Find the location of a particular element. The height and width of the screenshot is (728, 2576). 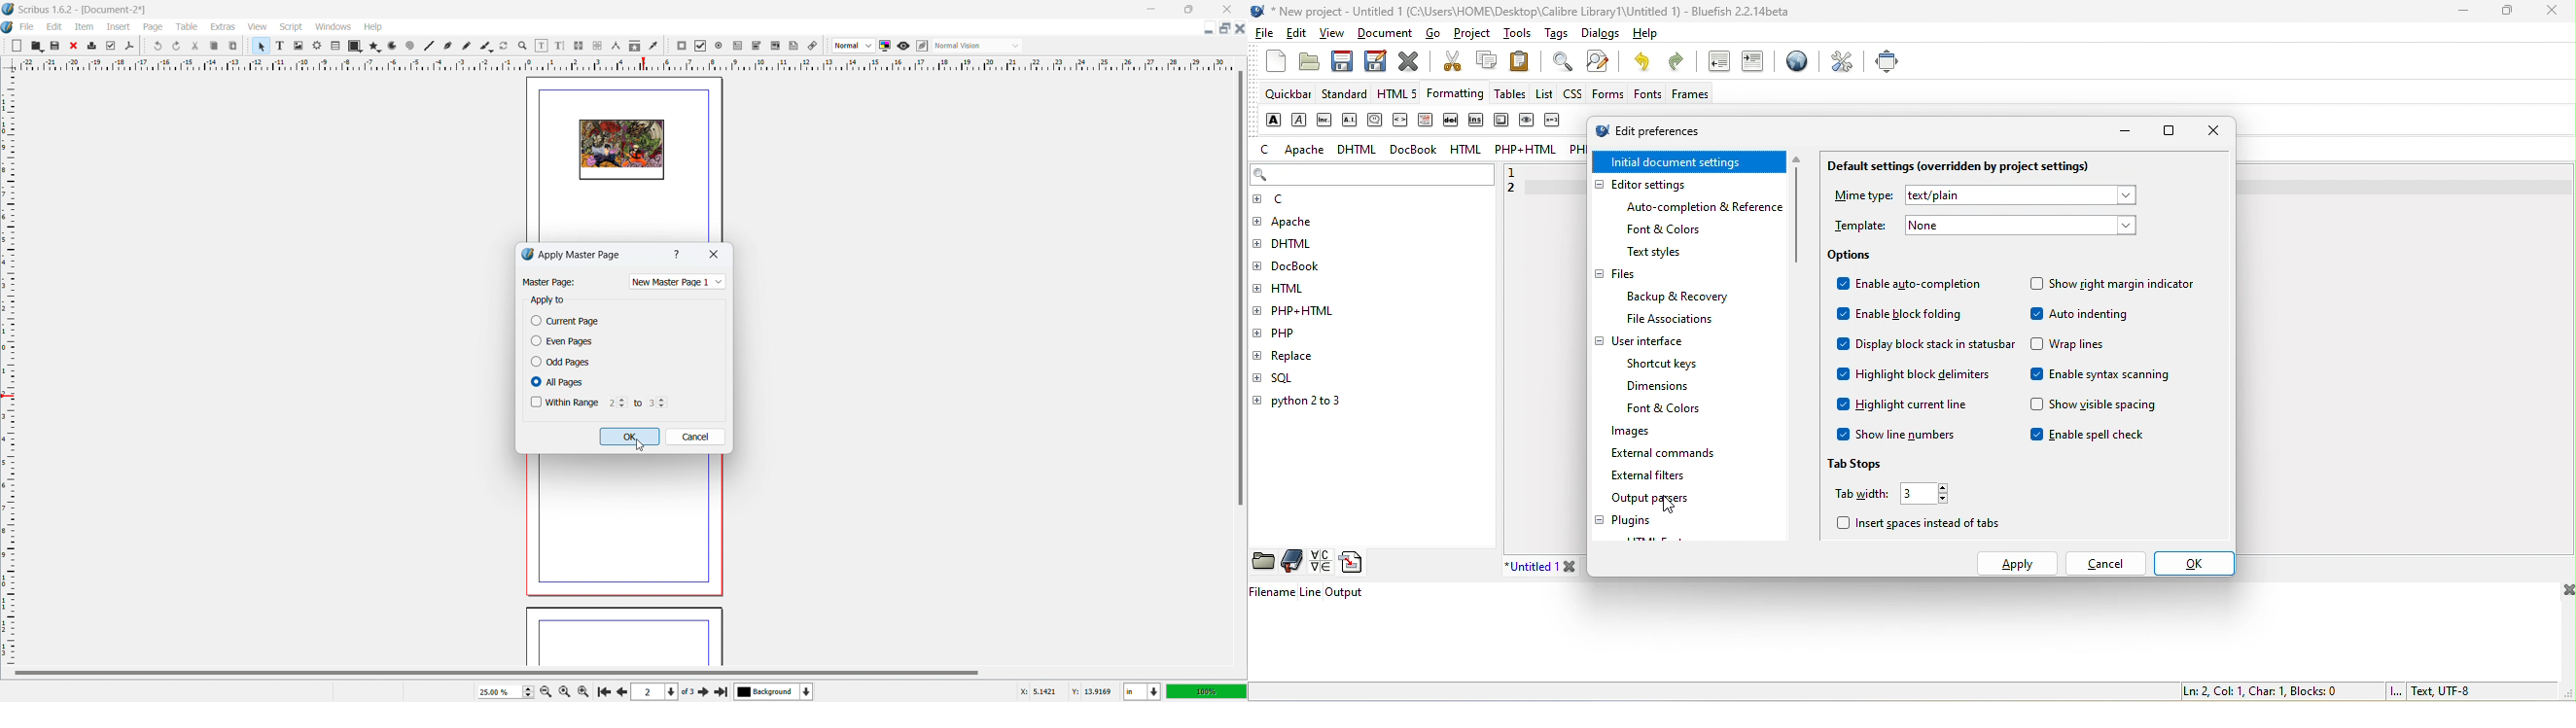

eye dropper is located at coordinates (655, 45).